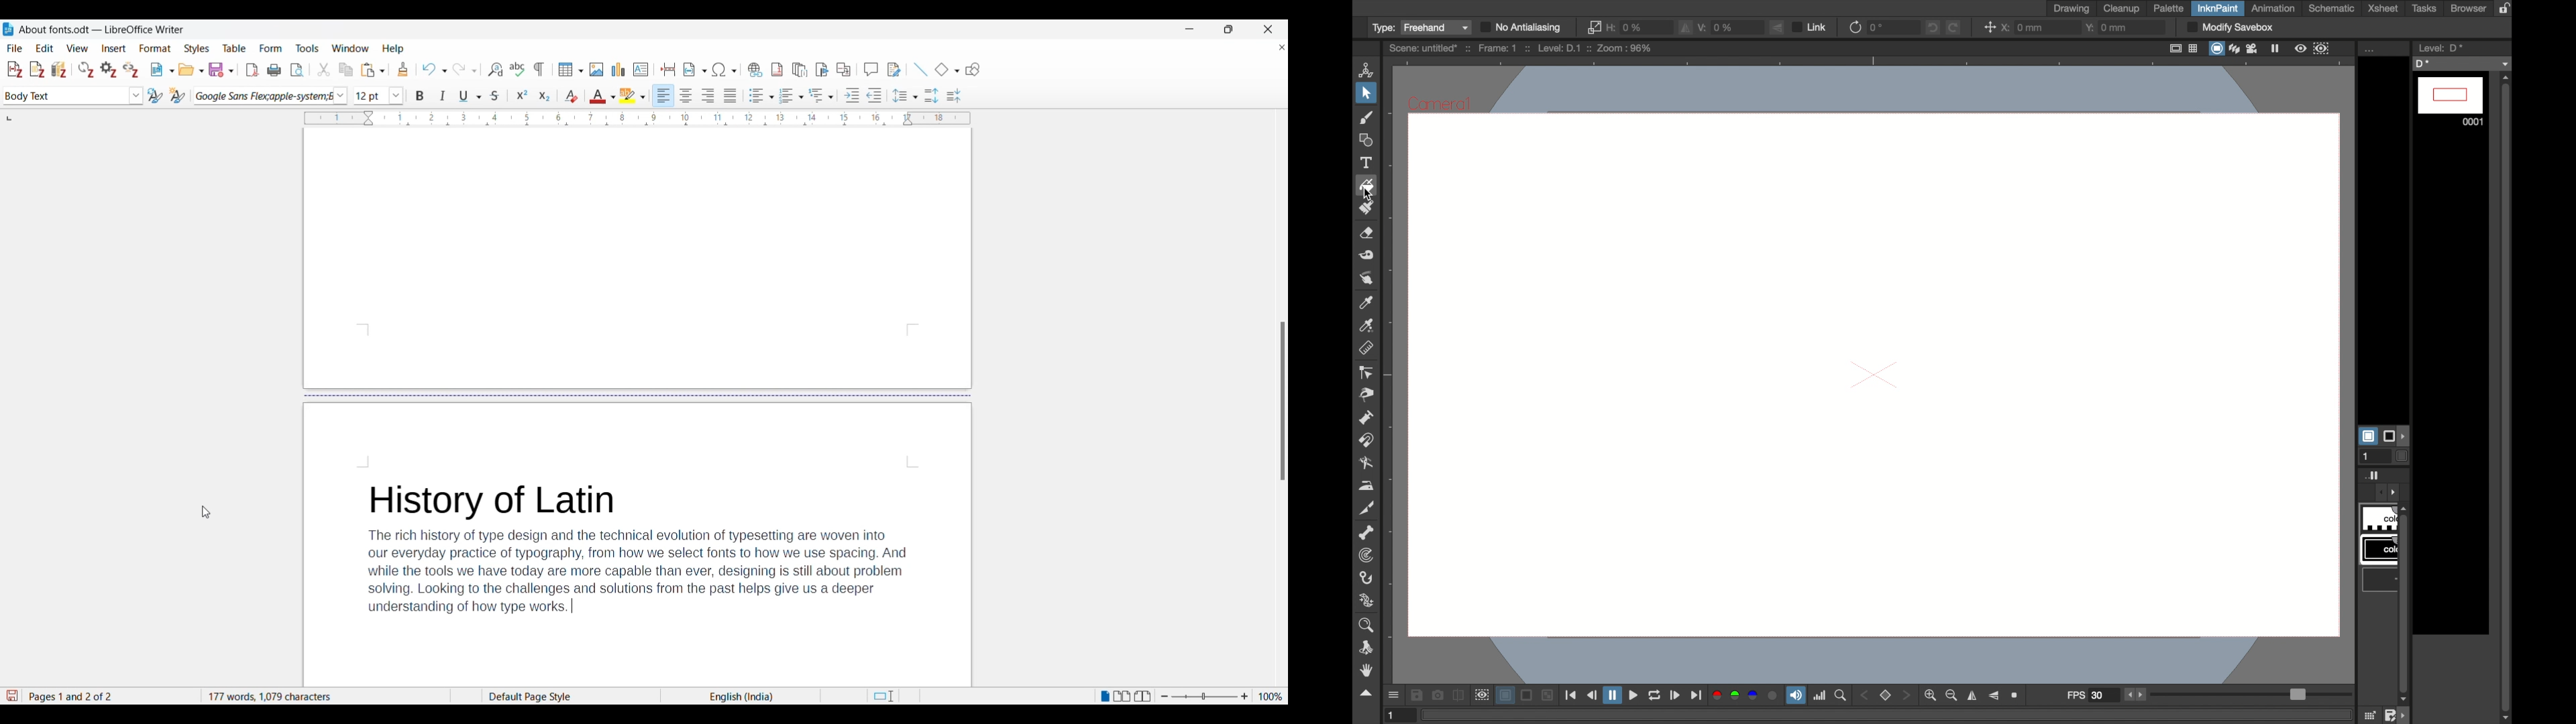 The height and width of the screenshot is (728, 2576). Describe the element at coordinates (2072, 9) in the screenshot. I see `drawing` at that location.